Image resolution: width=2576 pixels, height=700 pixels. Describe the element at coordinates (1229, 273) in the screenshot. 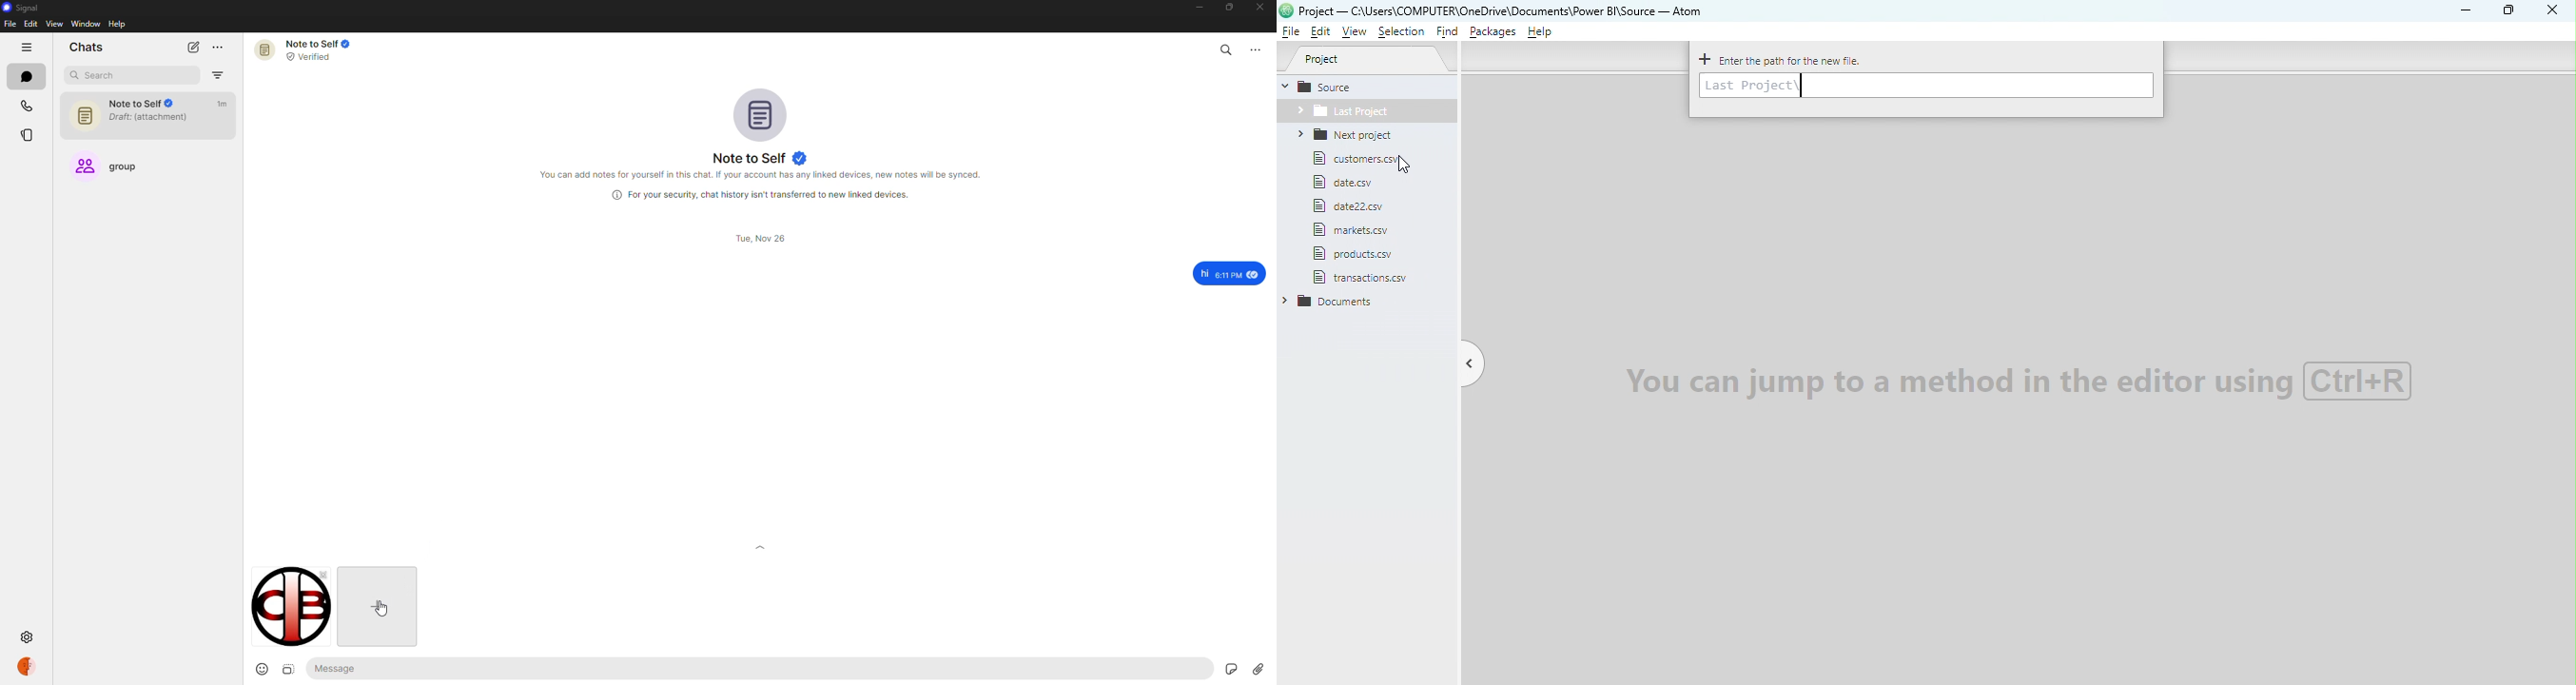

I see `message` at that location.